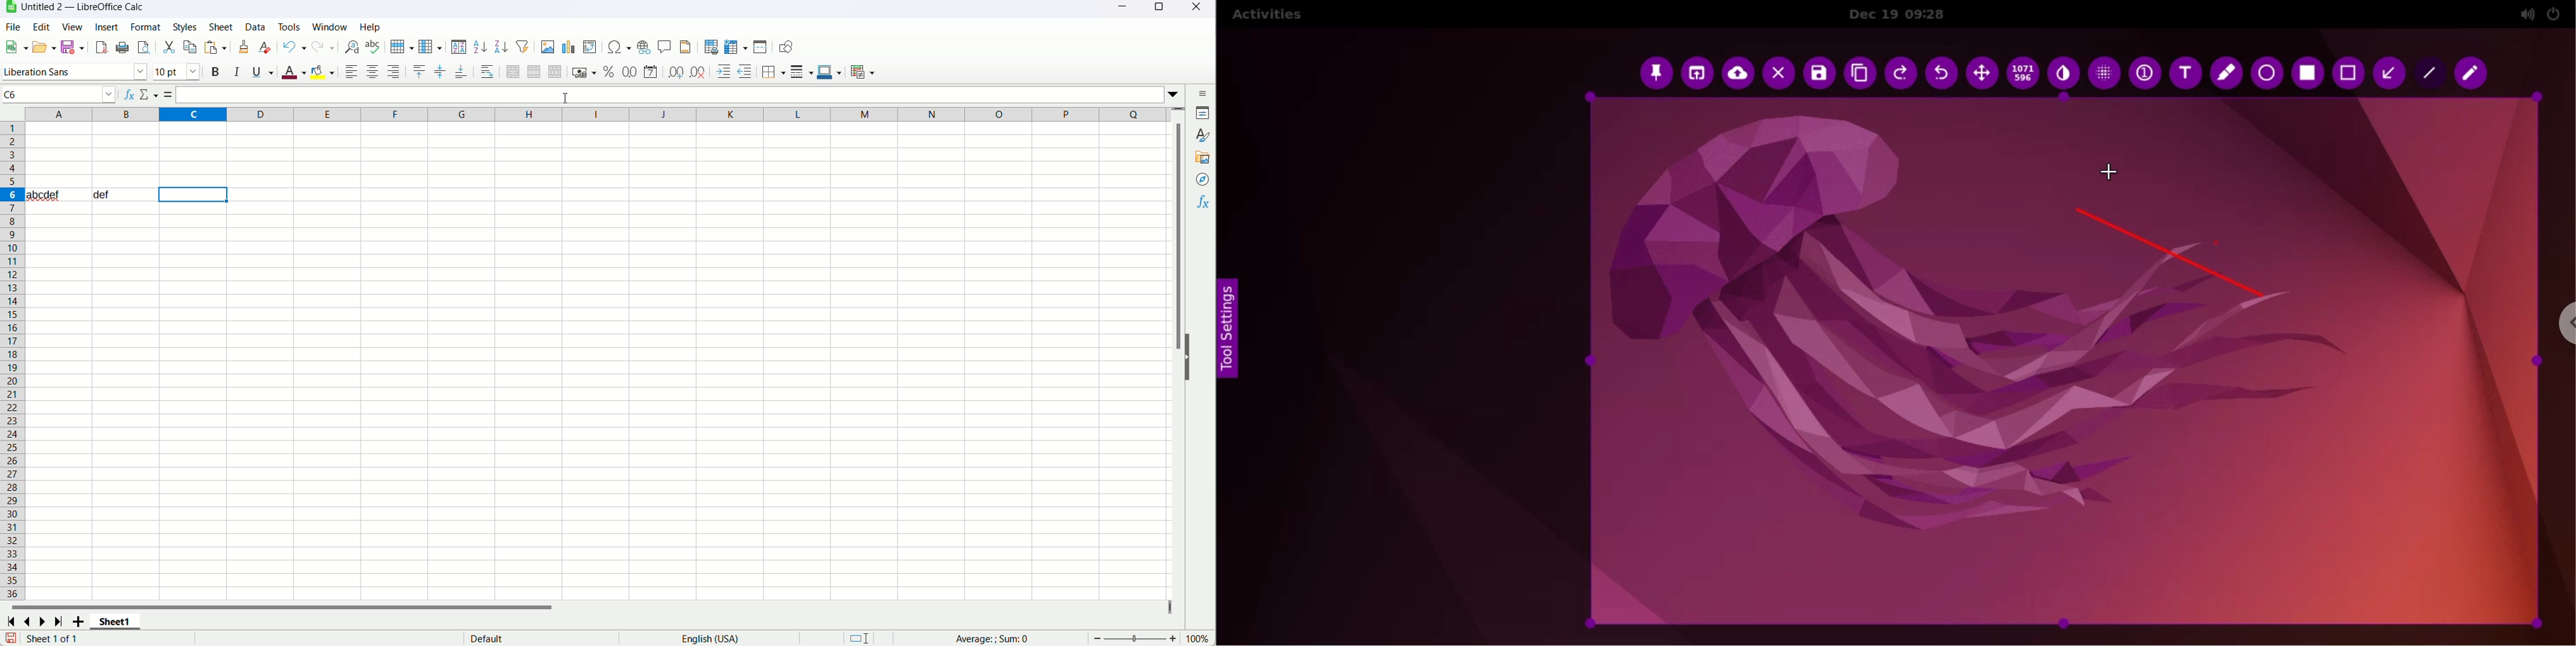 Image resolution: width=2576 pixels, height=672 pixels. Describe the element at coordinates (679, 94) in the screenshot. I see `input line` at that location.